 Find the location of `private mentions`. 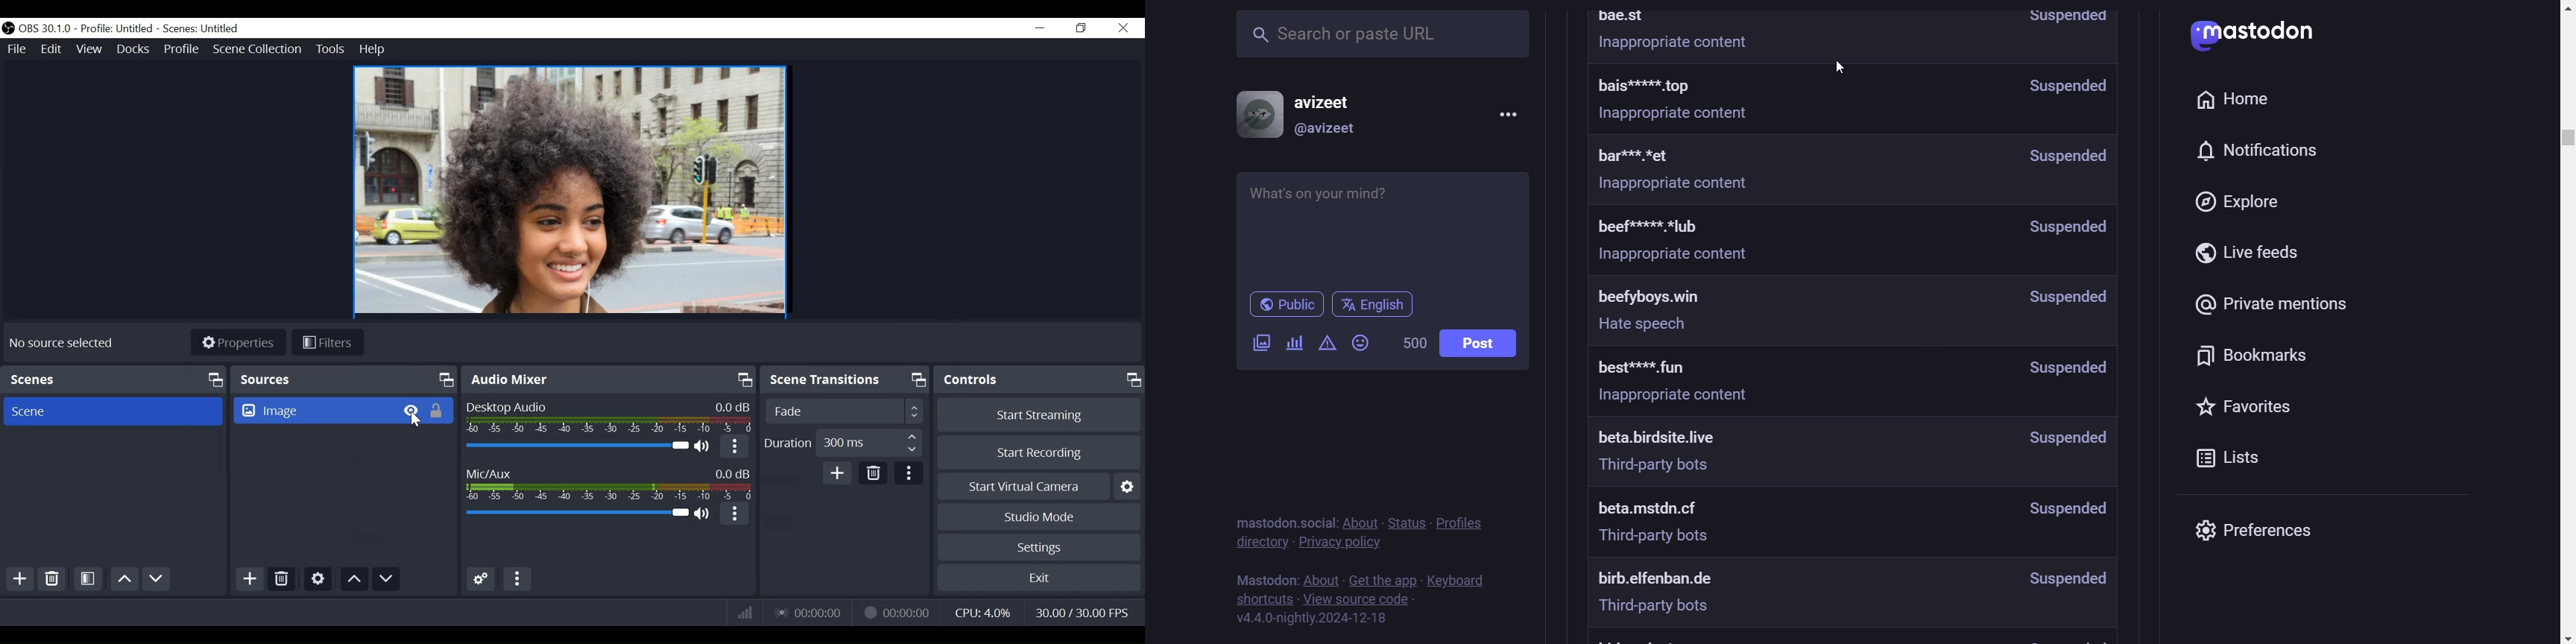

private mentions is located at coordinates (2269, 306).